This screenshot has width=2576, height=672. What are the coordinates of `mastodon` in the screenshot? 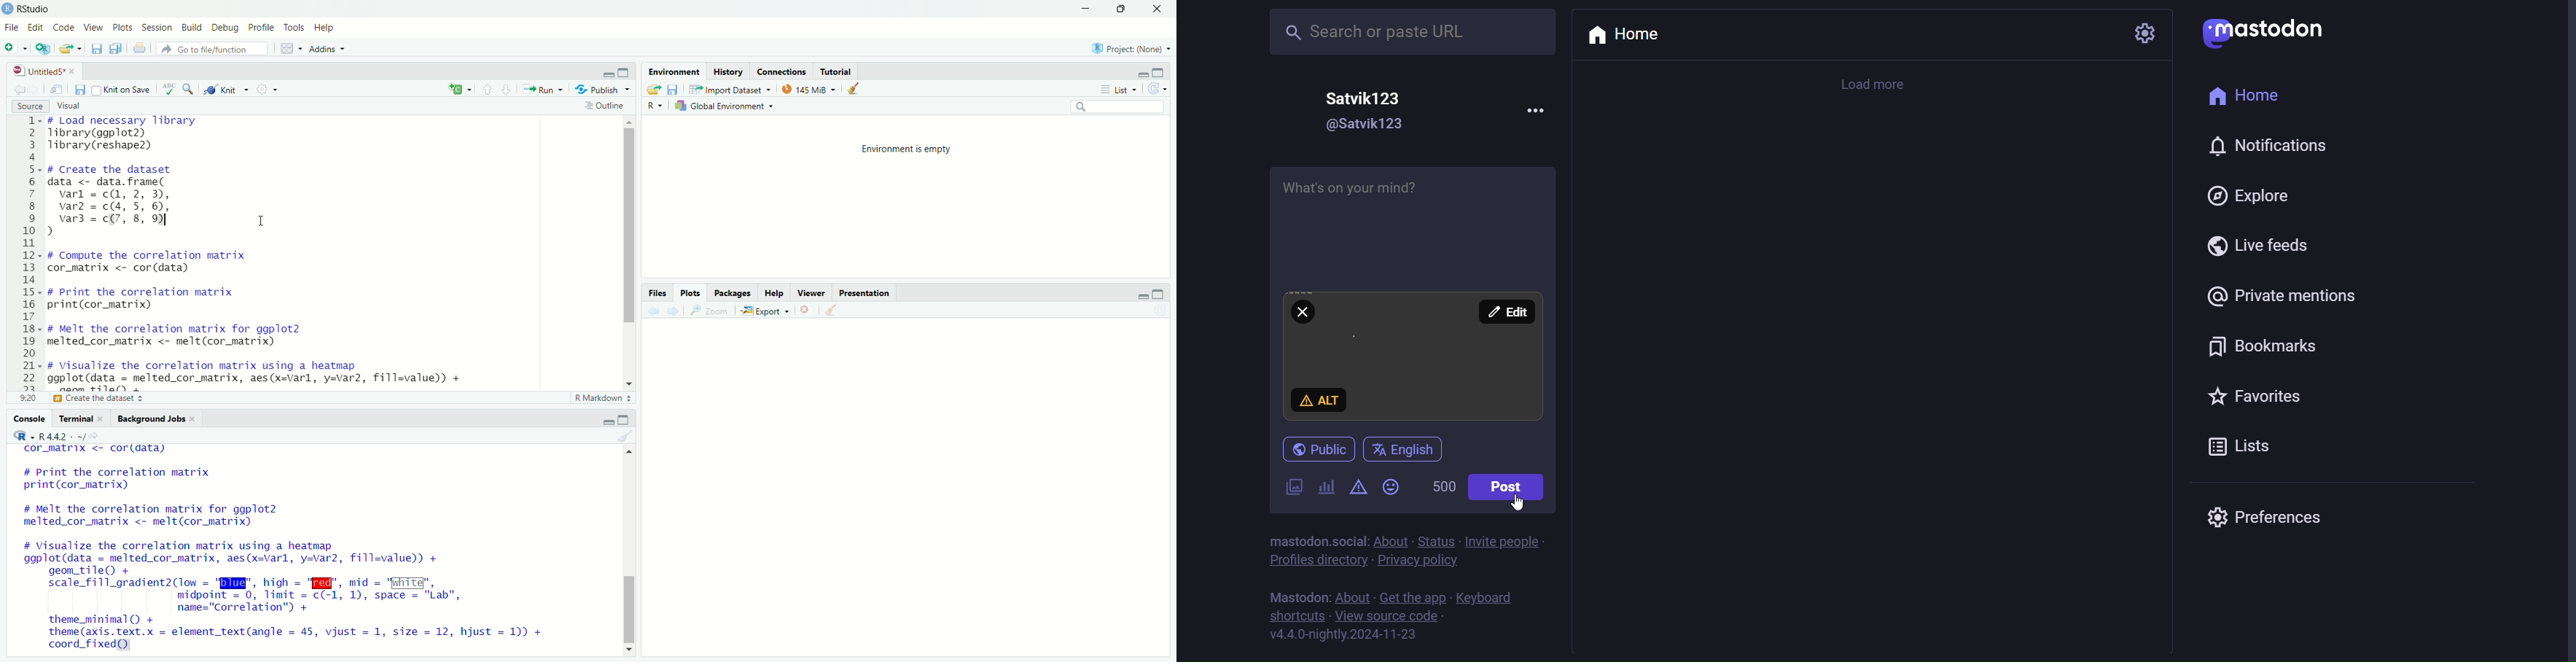 It's located at (1295, 541).